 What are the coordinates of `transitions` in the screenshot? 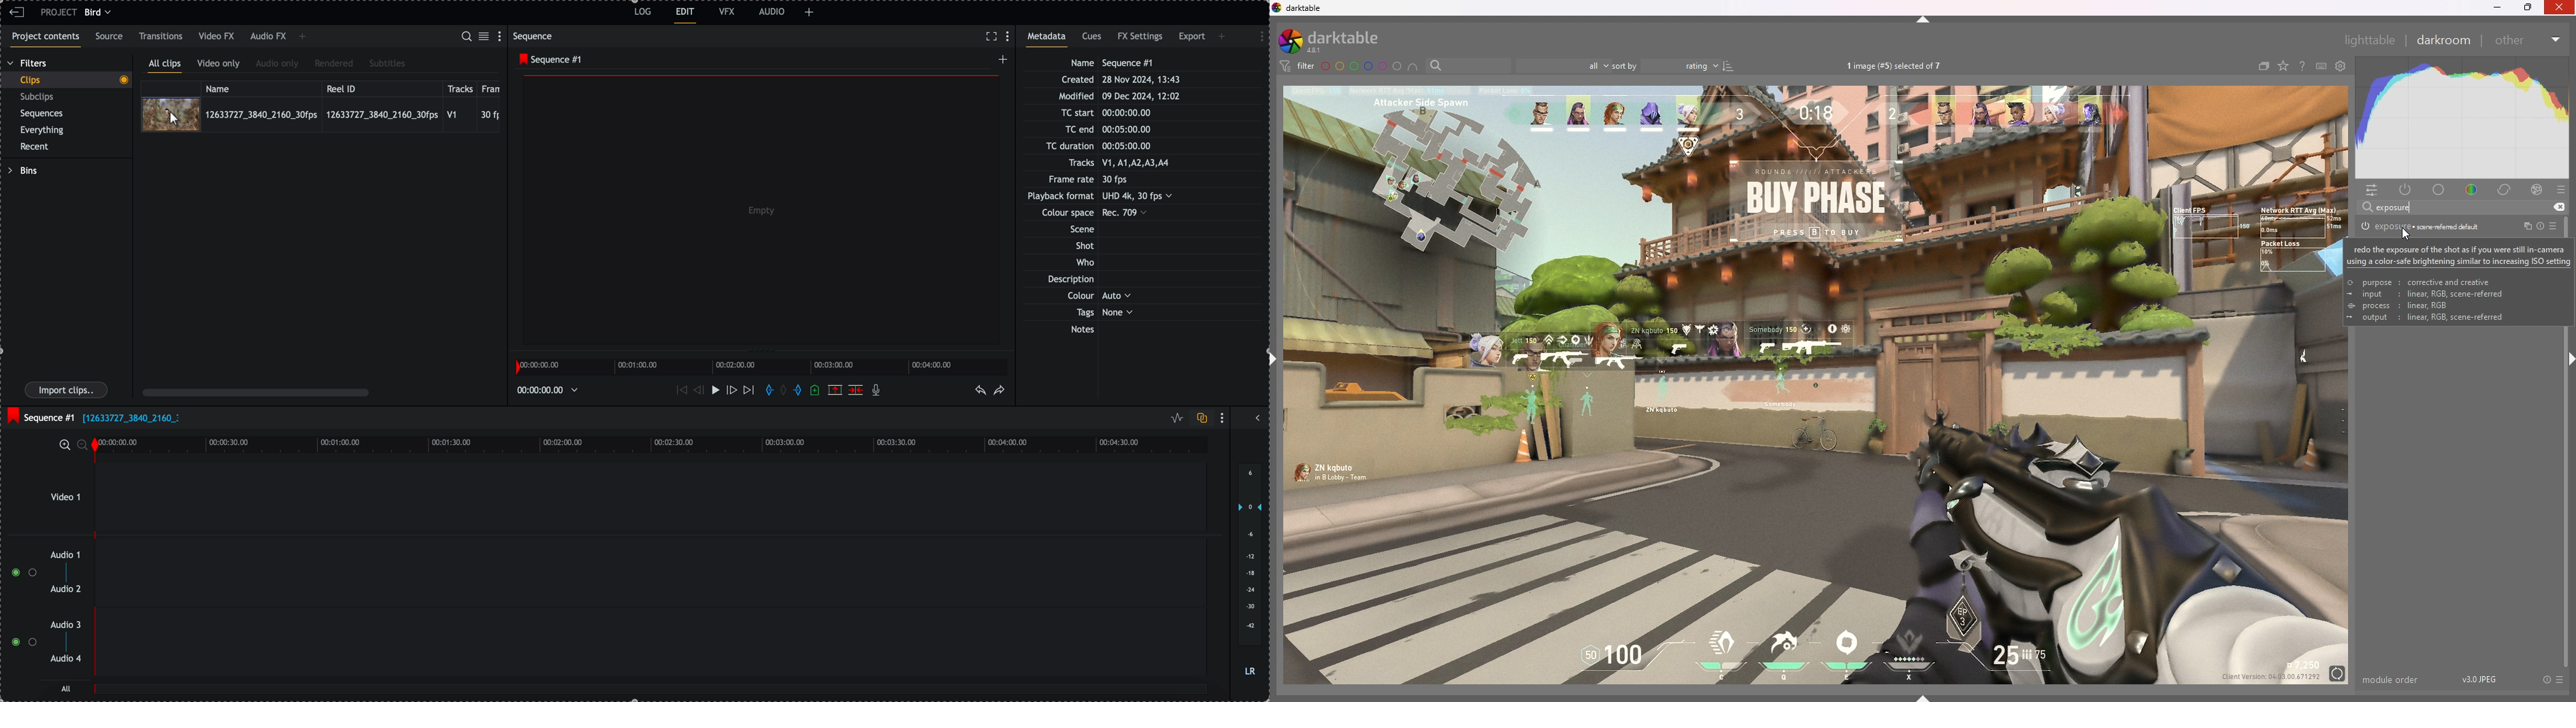 It's located at (161, 36).